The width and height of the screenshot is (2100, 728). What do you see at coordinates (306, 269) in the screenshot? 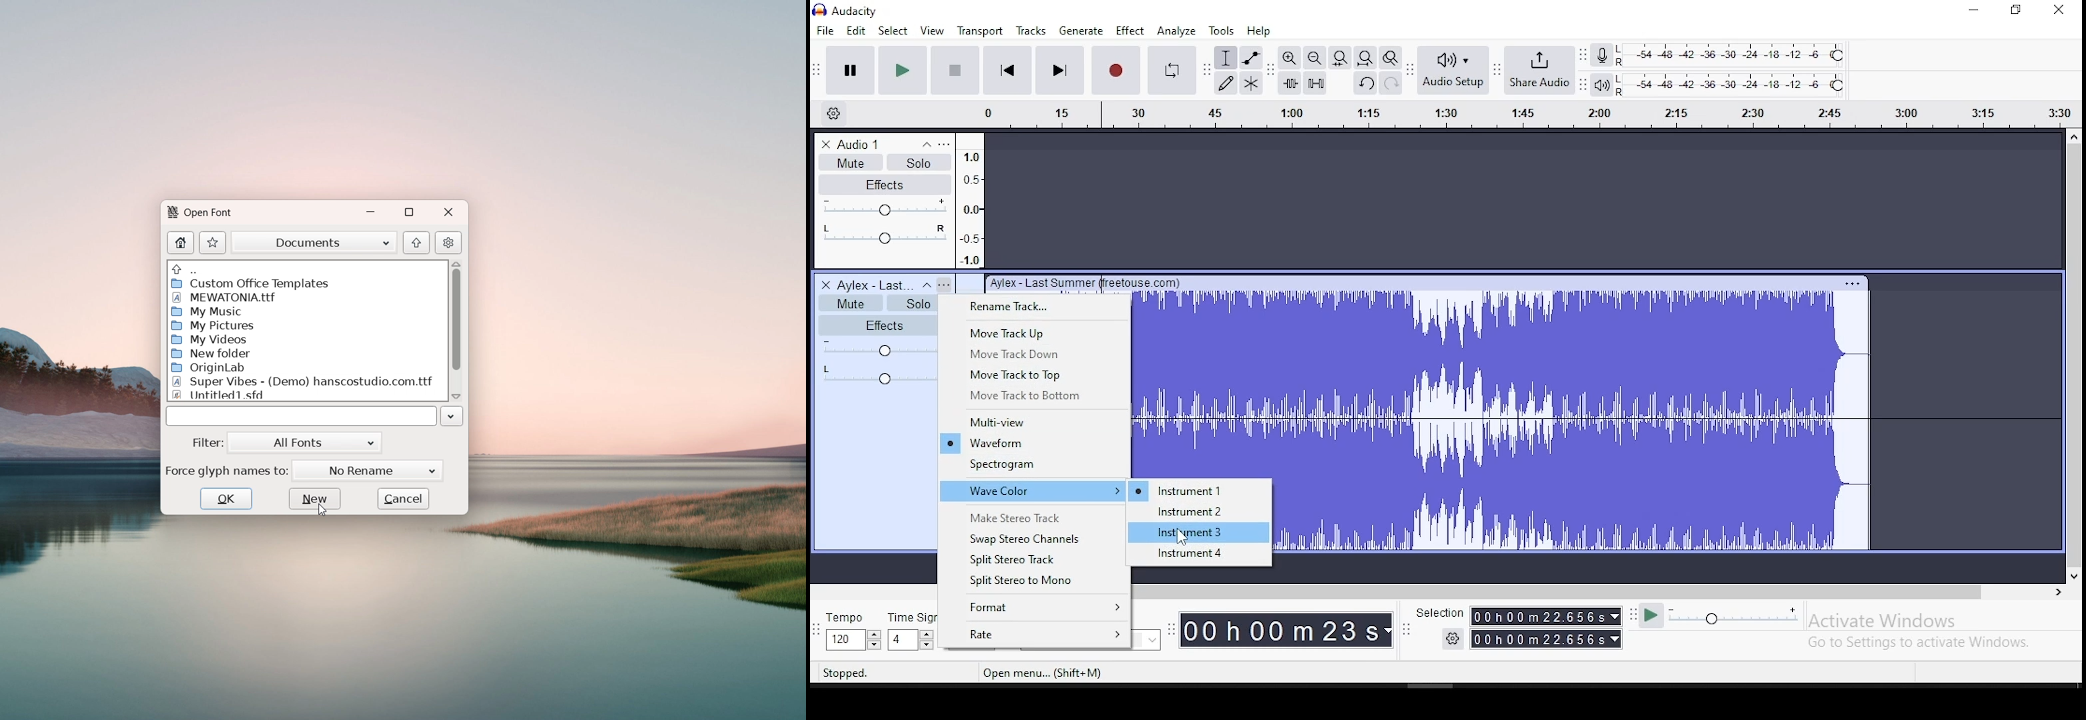
I see `double click to go to previous folder` at bounding box center [306, 269].